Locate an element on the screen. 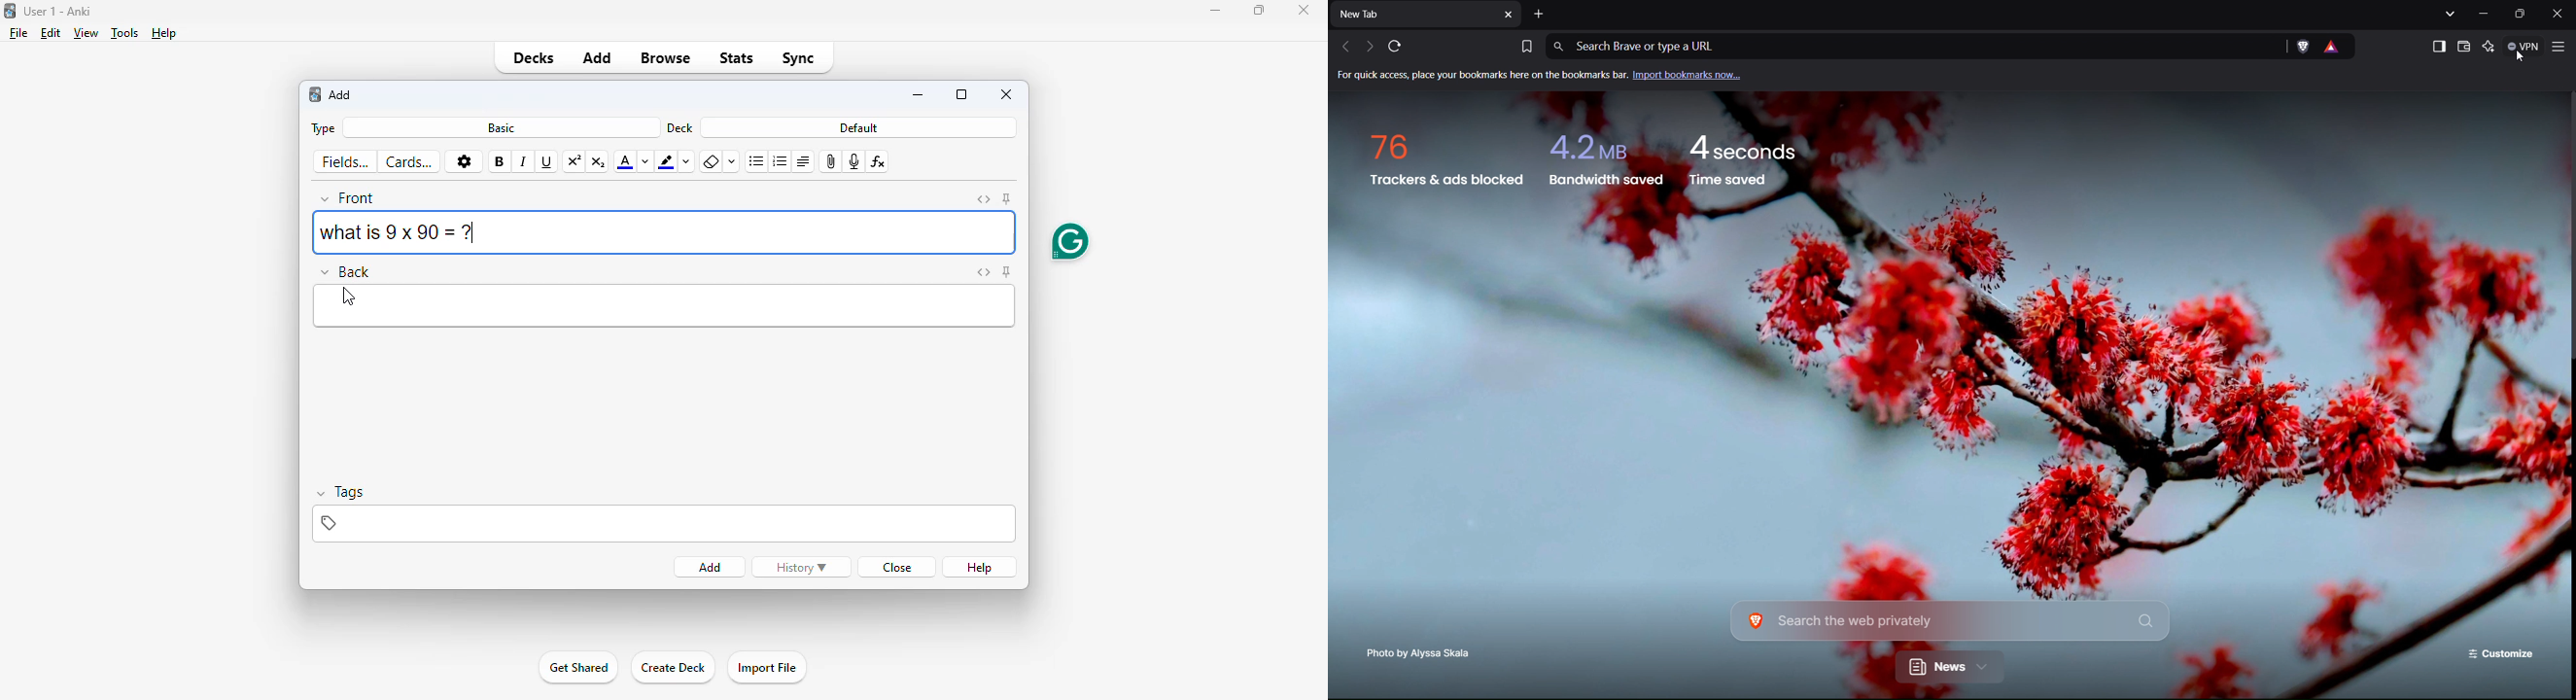 This screenshot has width=2576, height=700. equations is located at coordinates (880, 161).